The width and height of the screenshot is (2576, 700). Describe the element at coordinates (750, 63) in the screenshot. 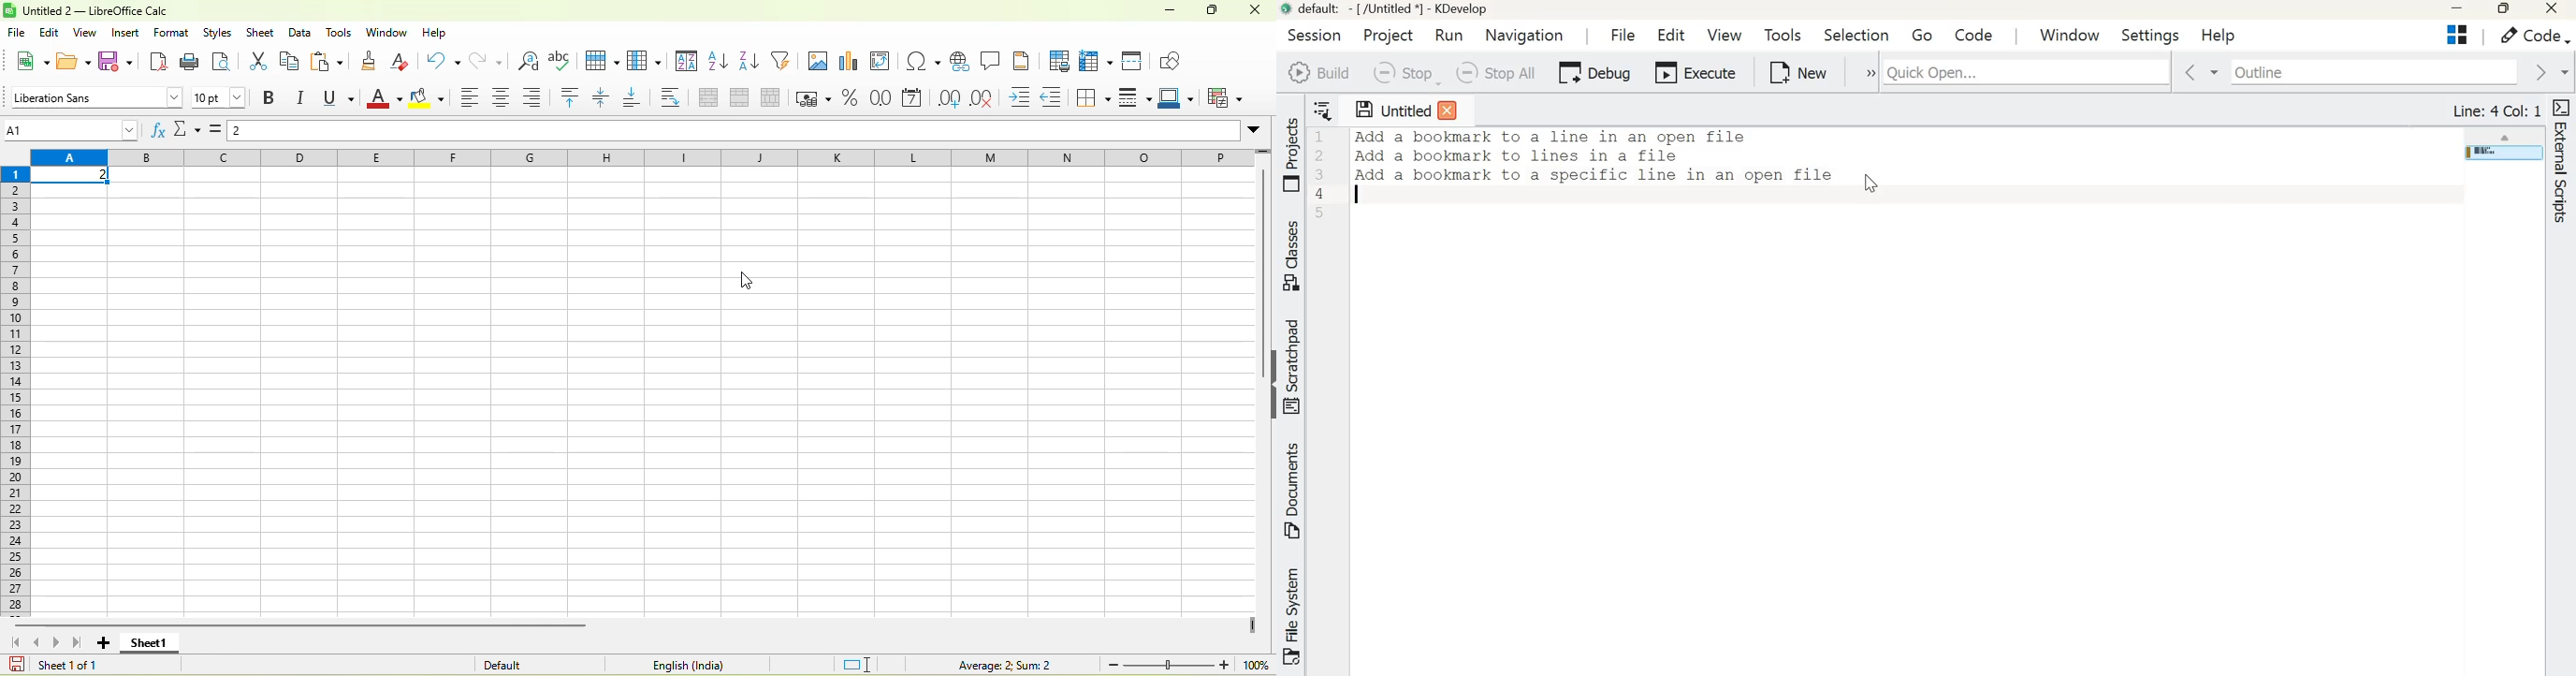

I see `sort descending` at that location.